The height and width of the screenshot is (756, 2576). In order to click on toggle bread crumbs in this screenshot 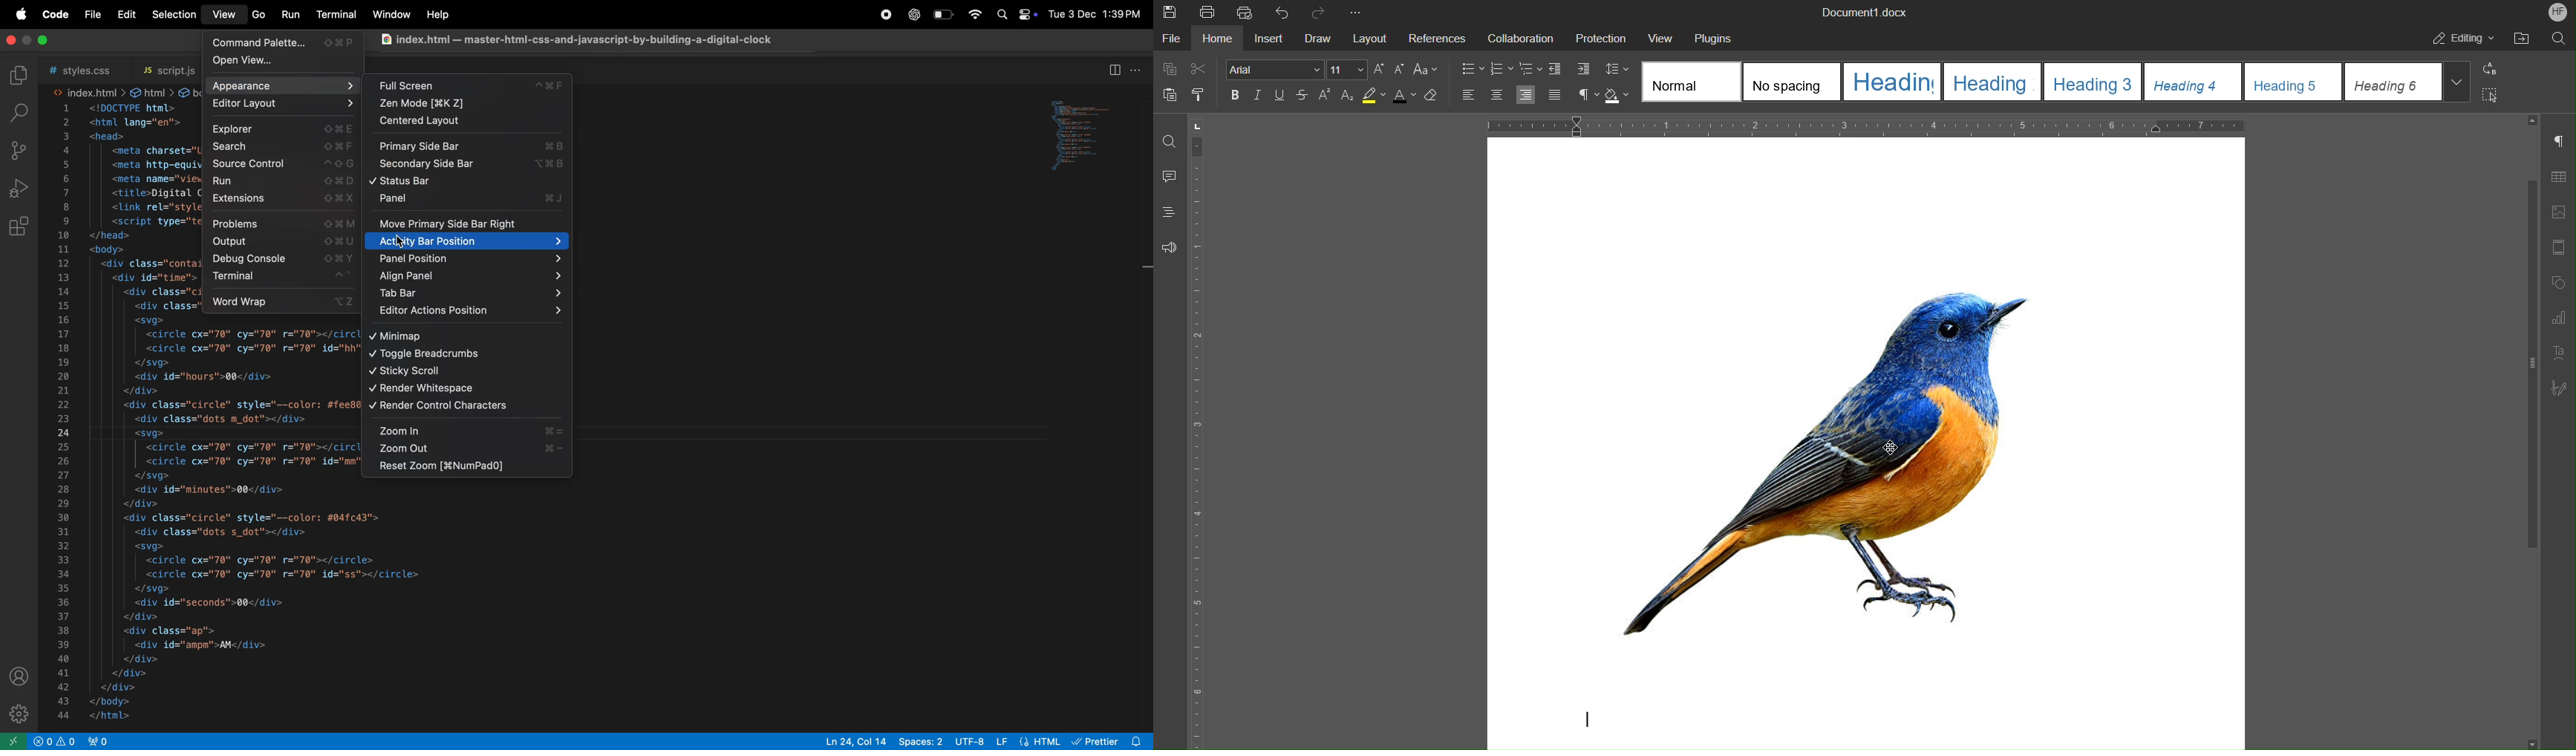, I will do `click(458, 354)`.